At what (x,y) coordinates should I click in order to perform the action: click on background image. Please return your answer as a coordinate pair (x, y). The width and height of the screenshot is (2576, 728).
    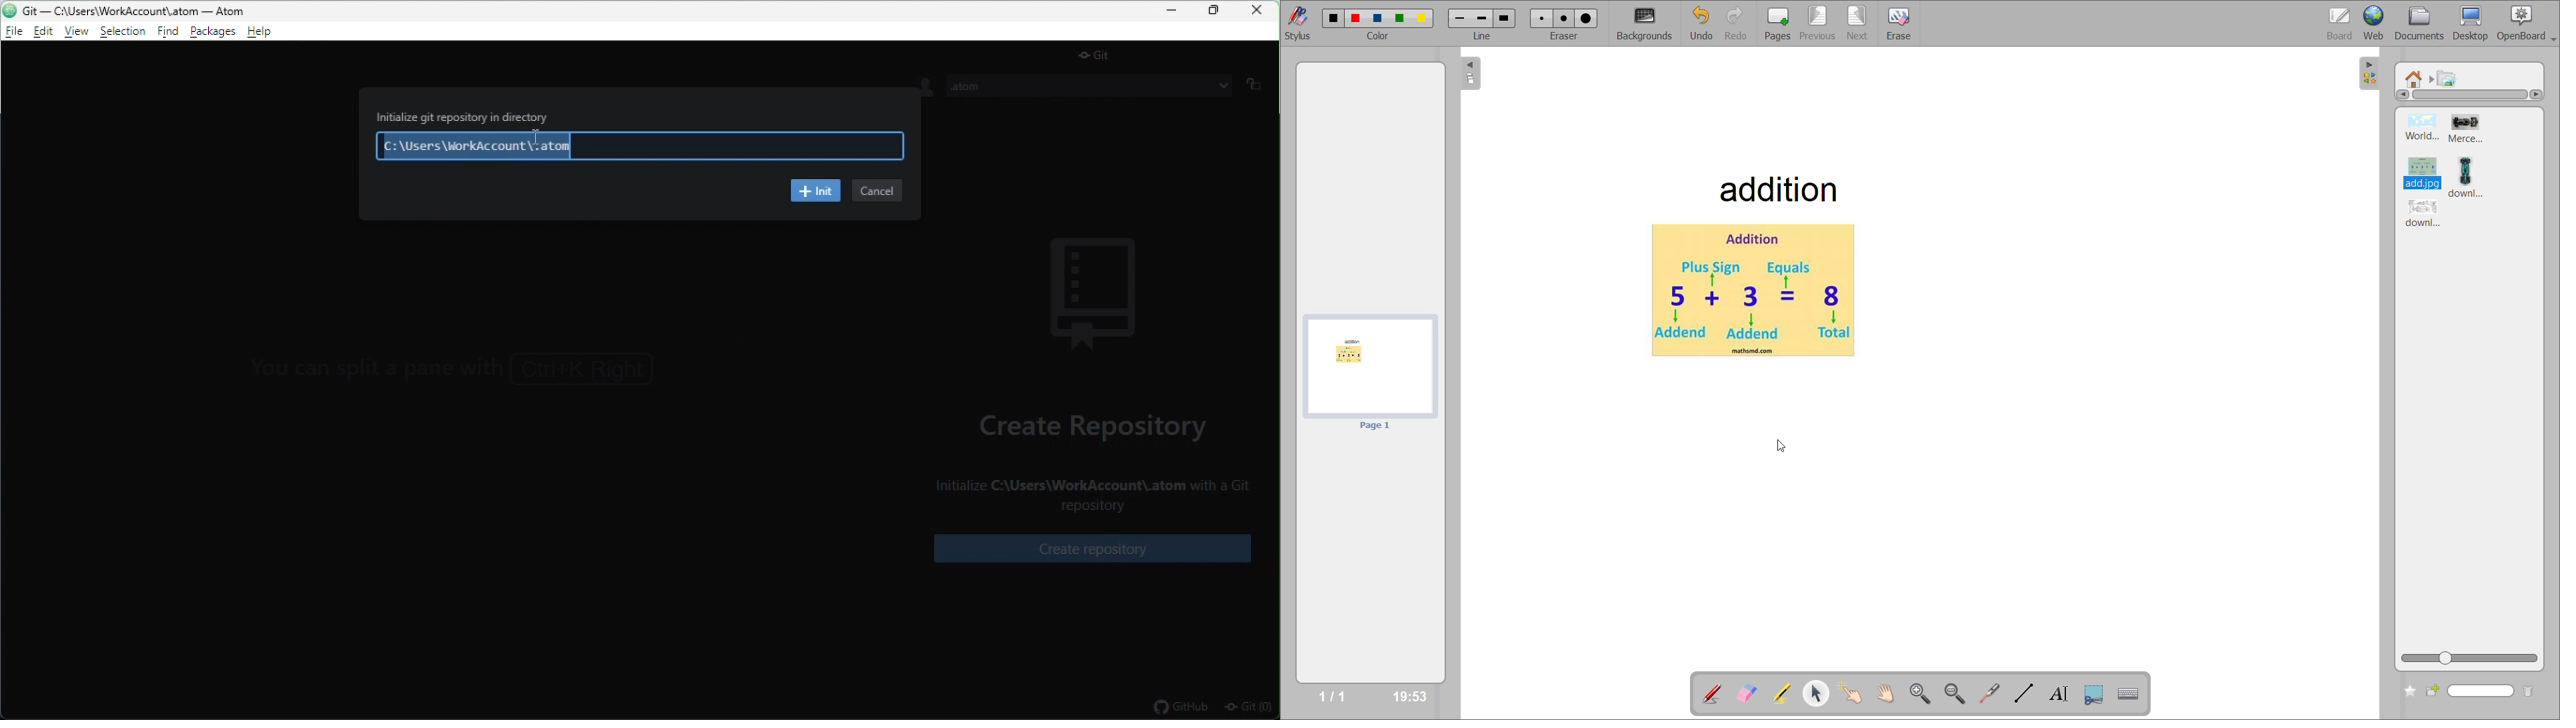
    Looking at the image, I should click on (1100, 292).